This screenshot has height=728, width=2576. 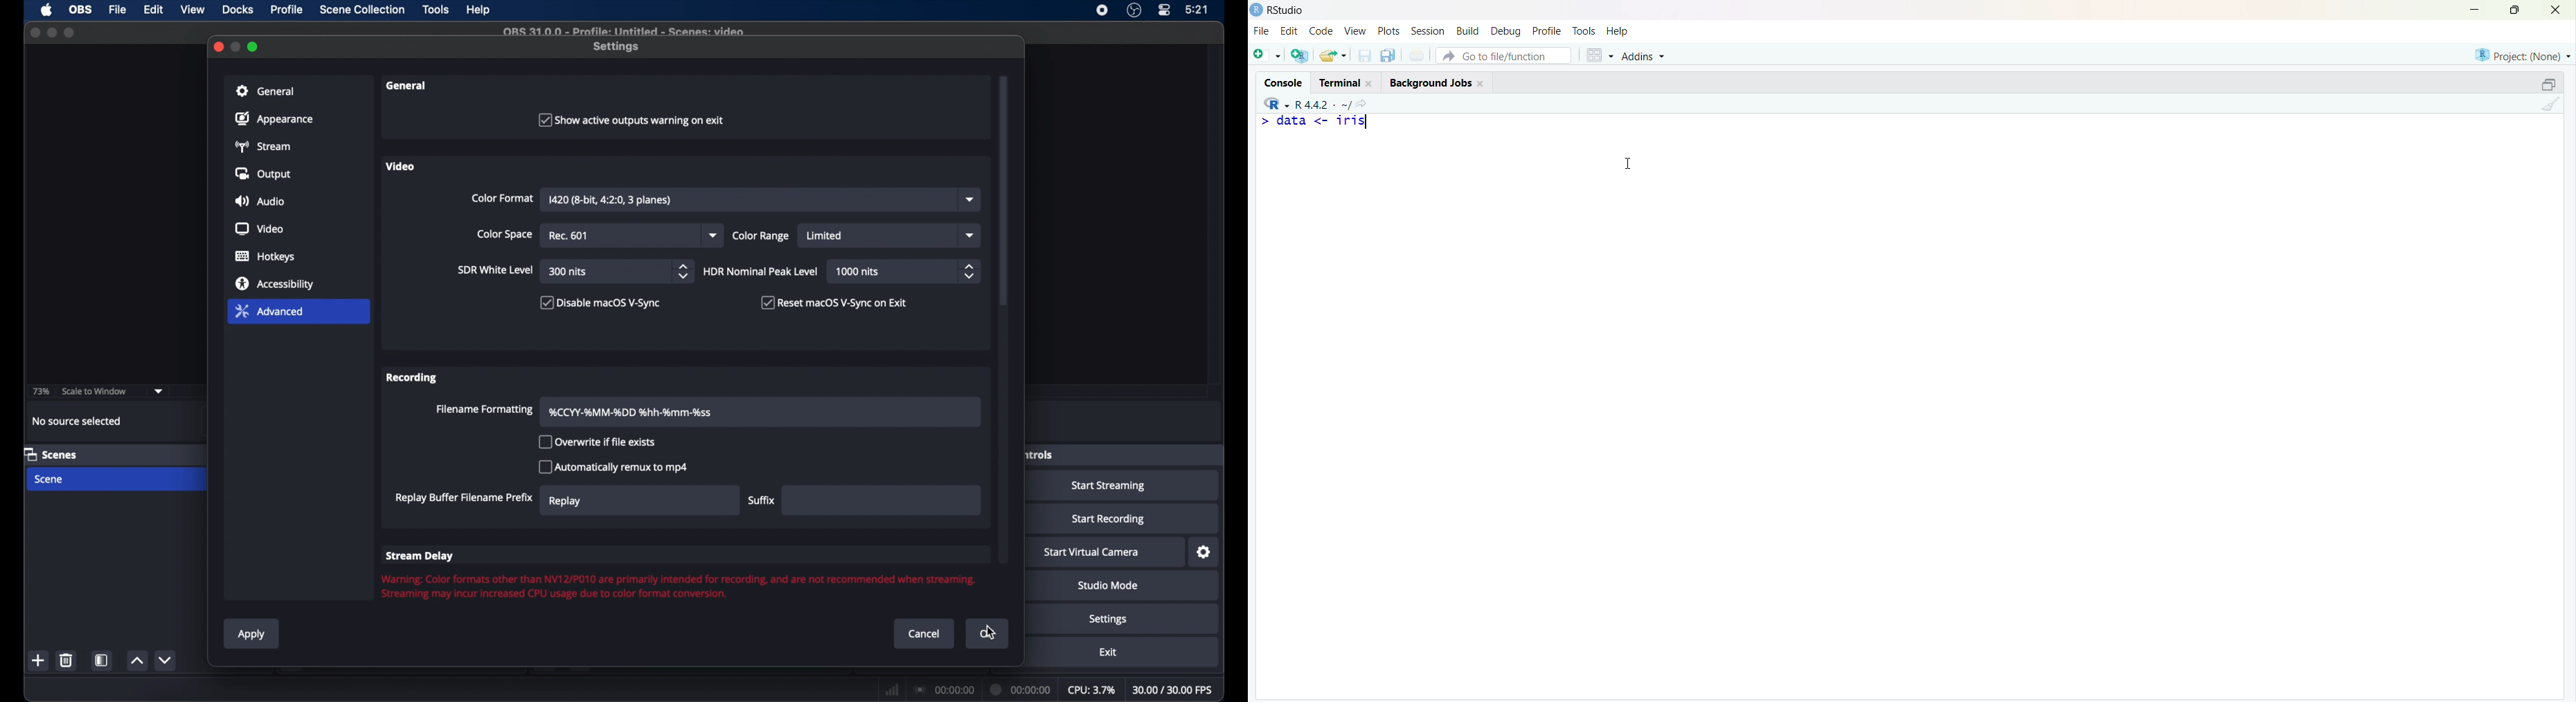 What do you see at coordinates (1273, 102) in the screenshot?
I see `RStudio logo` at bounding box center [1273, 102].